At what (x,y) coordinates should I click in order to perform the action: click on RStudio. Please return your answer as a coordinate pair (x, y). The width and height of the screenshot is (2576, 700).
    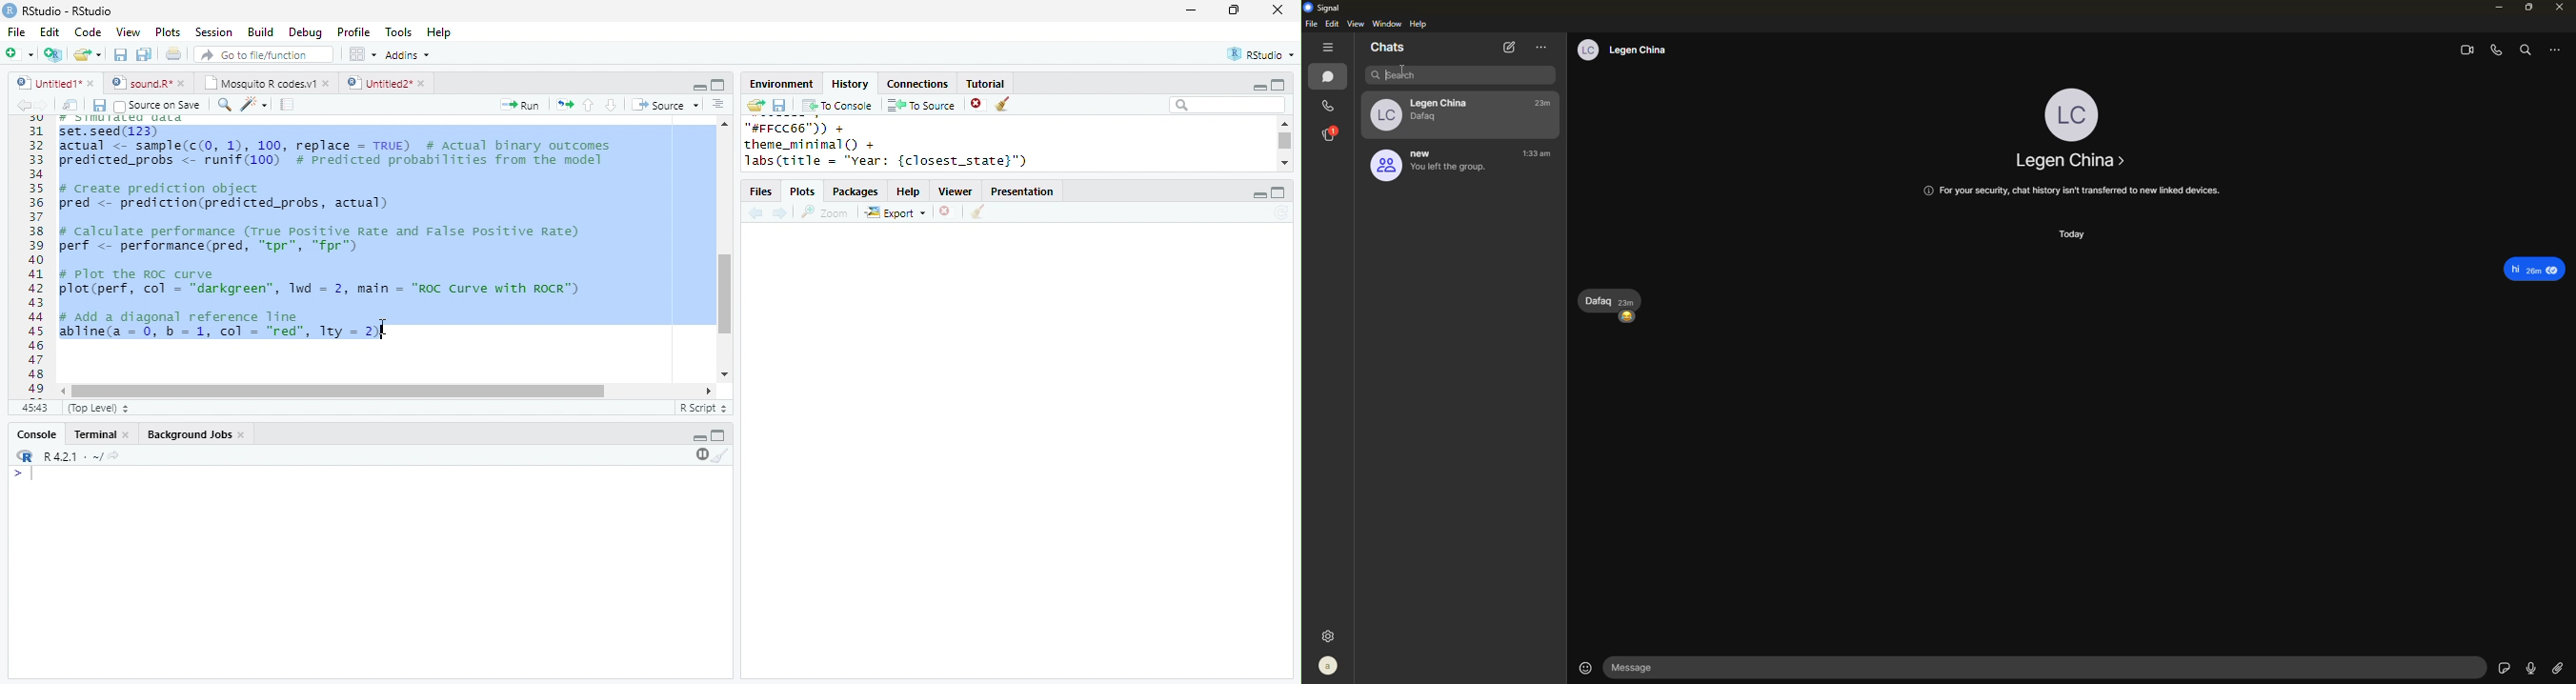
    Looking at the image, I should click on (1263, 53).